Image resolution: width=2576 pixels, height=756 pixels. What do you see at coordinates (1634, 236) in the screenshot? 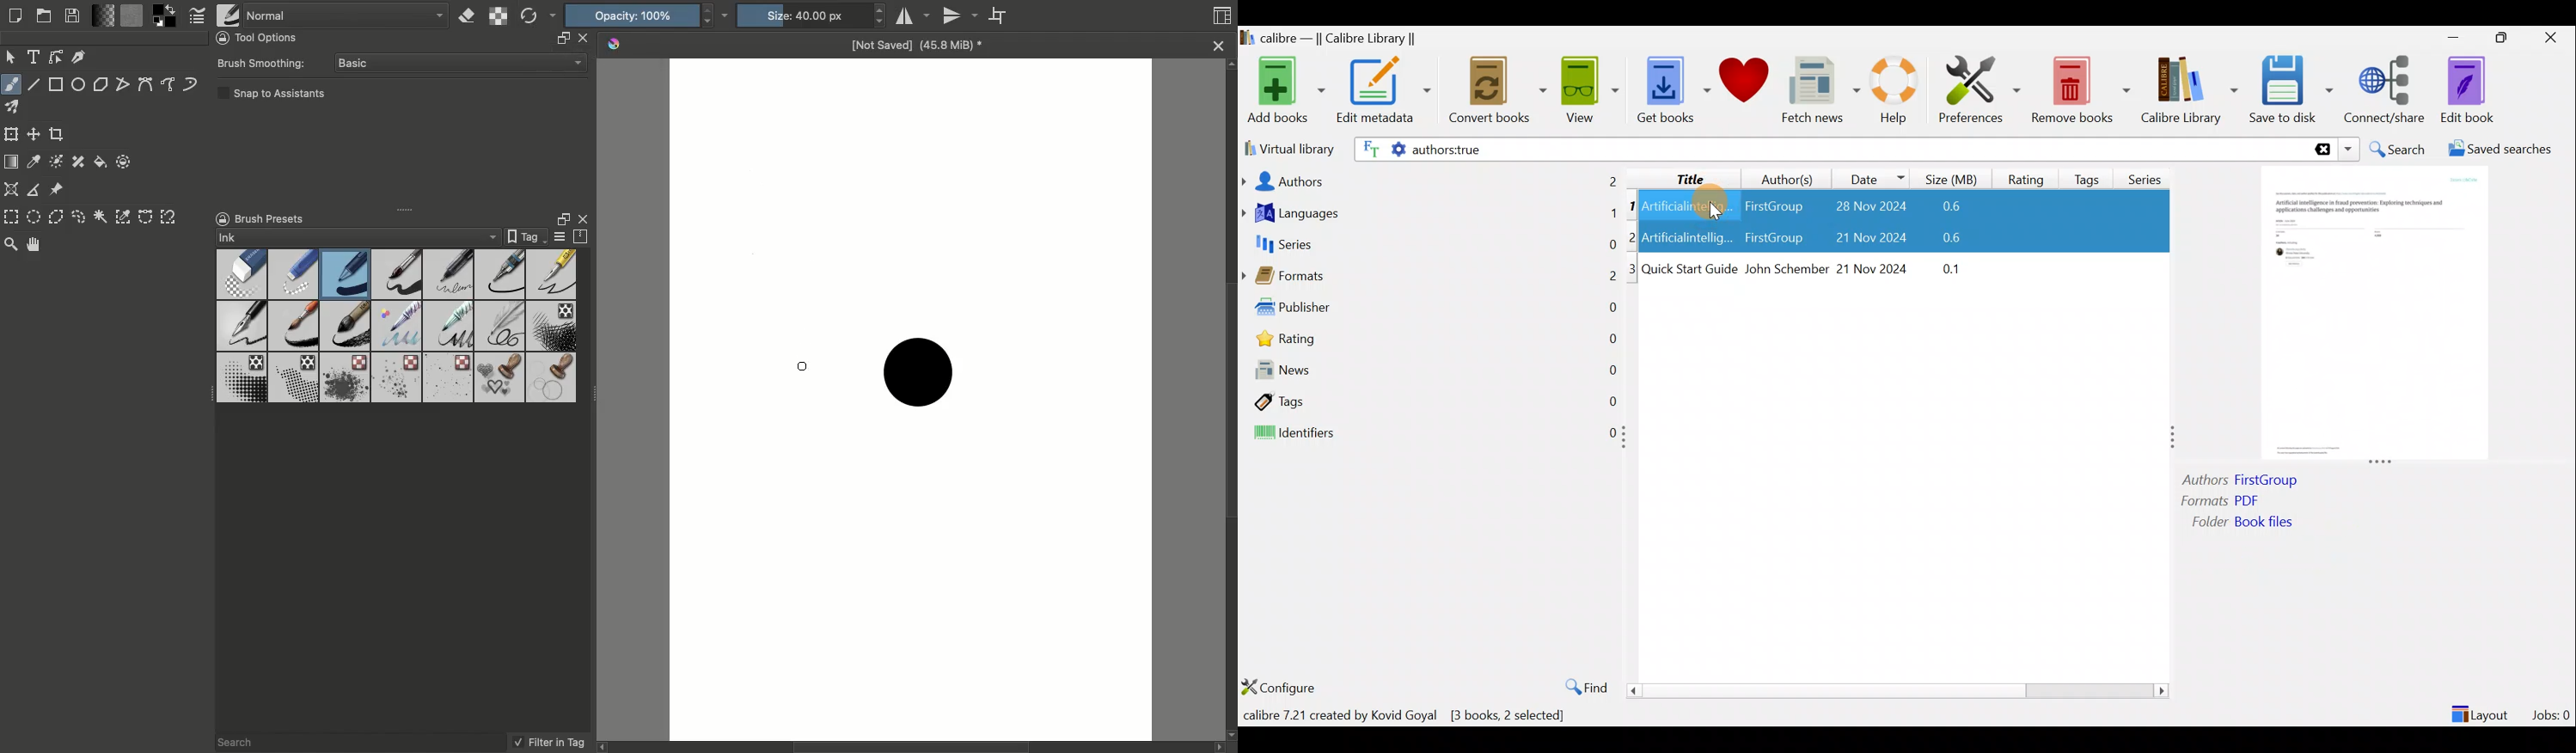
I see `2` at bounding box center [1634, 236].